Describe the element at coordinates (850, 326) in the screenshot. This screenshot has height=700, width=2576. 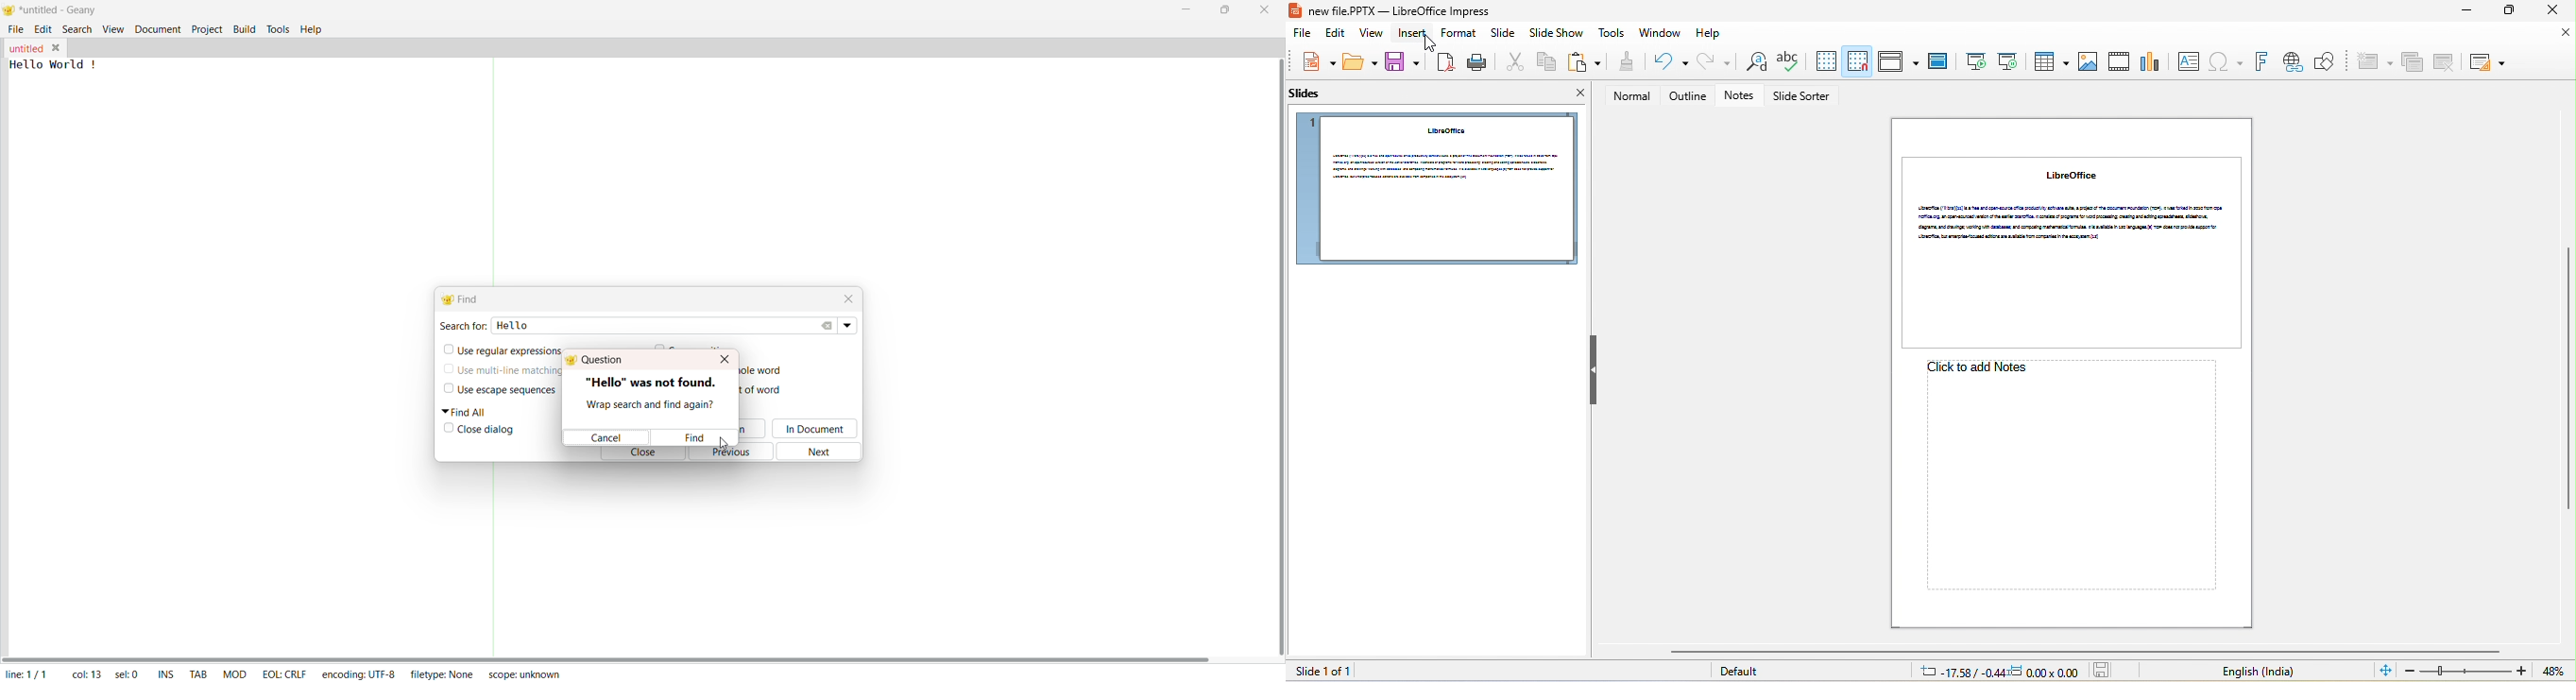
I see `Drop Down` at that location.